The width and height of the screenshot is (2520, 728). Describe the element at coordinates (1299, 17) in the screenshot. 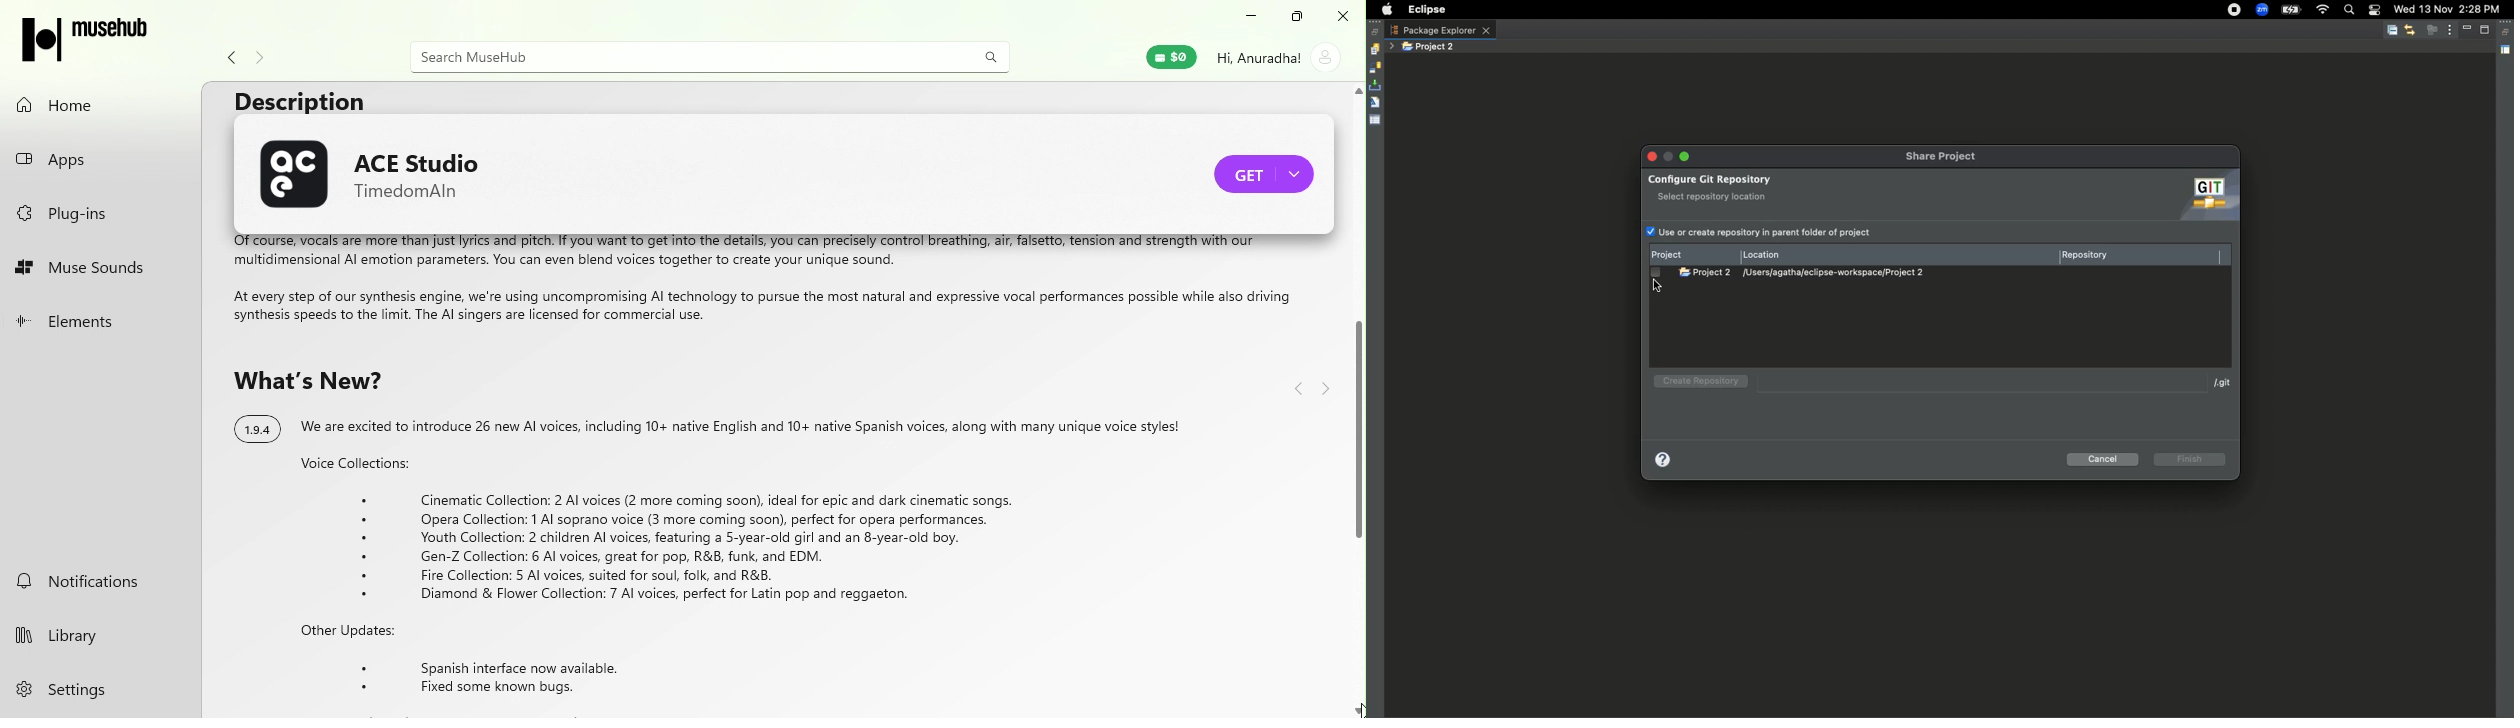

I see `maximize` at that location.